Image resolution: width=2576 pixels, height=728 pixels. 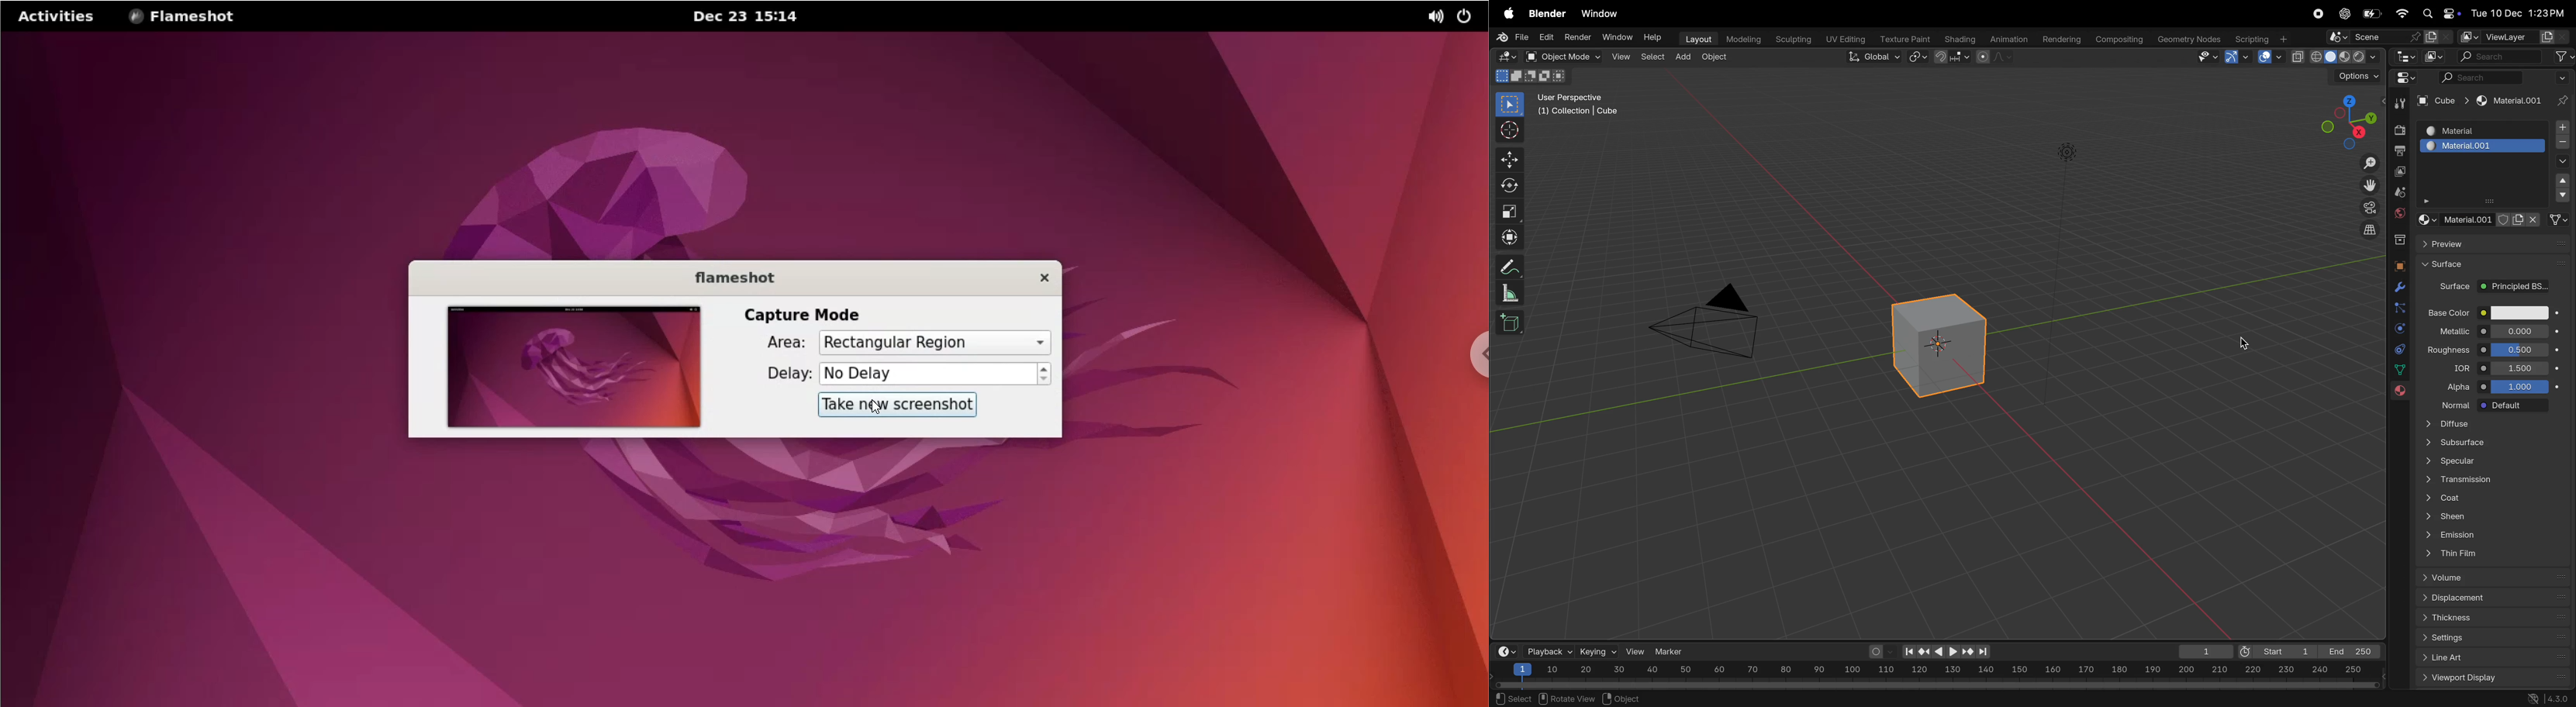 What do you see at coordinates (1655, 38) in the screenshot?
I see `Help` at bounding box center [1655, 38].